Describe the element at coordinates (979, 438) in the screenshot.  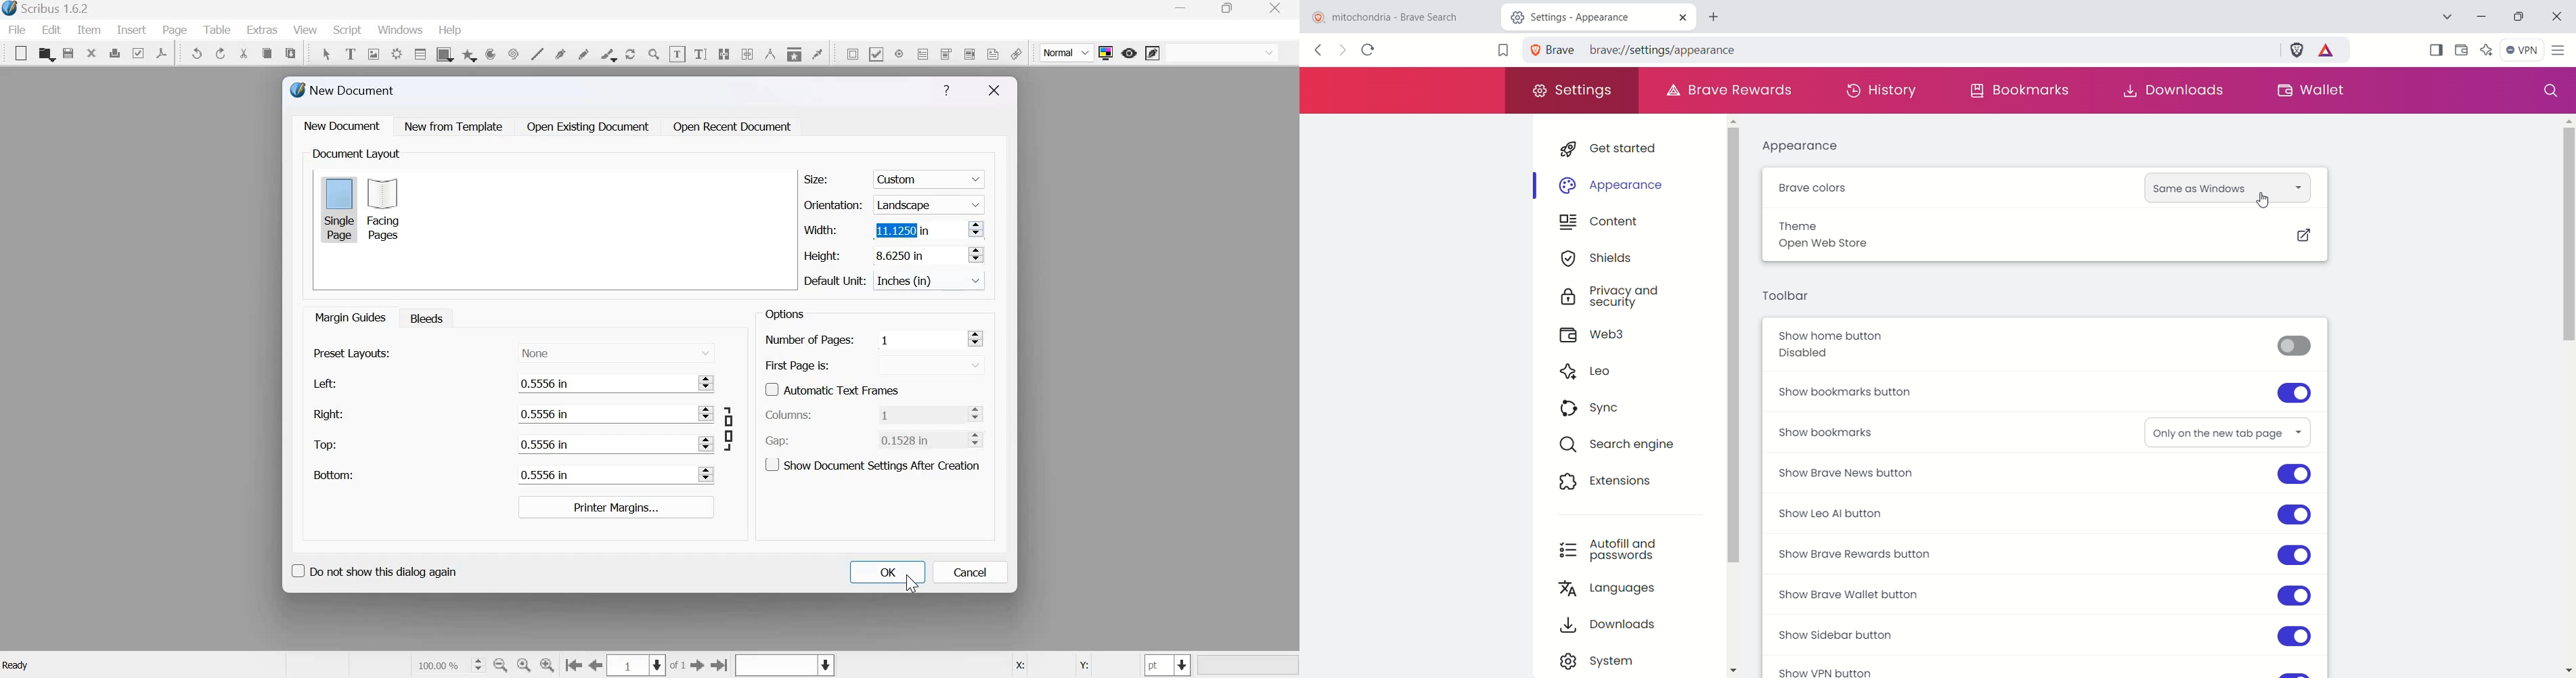
I see `Increase and Decrease` at that location.